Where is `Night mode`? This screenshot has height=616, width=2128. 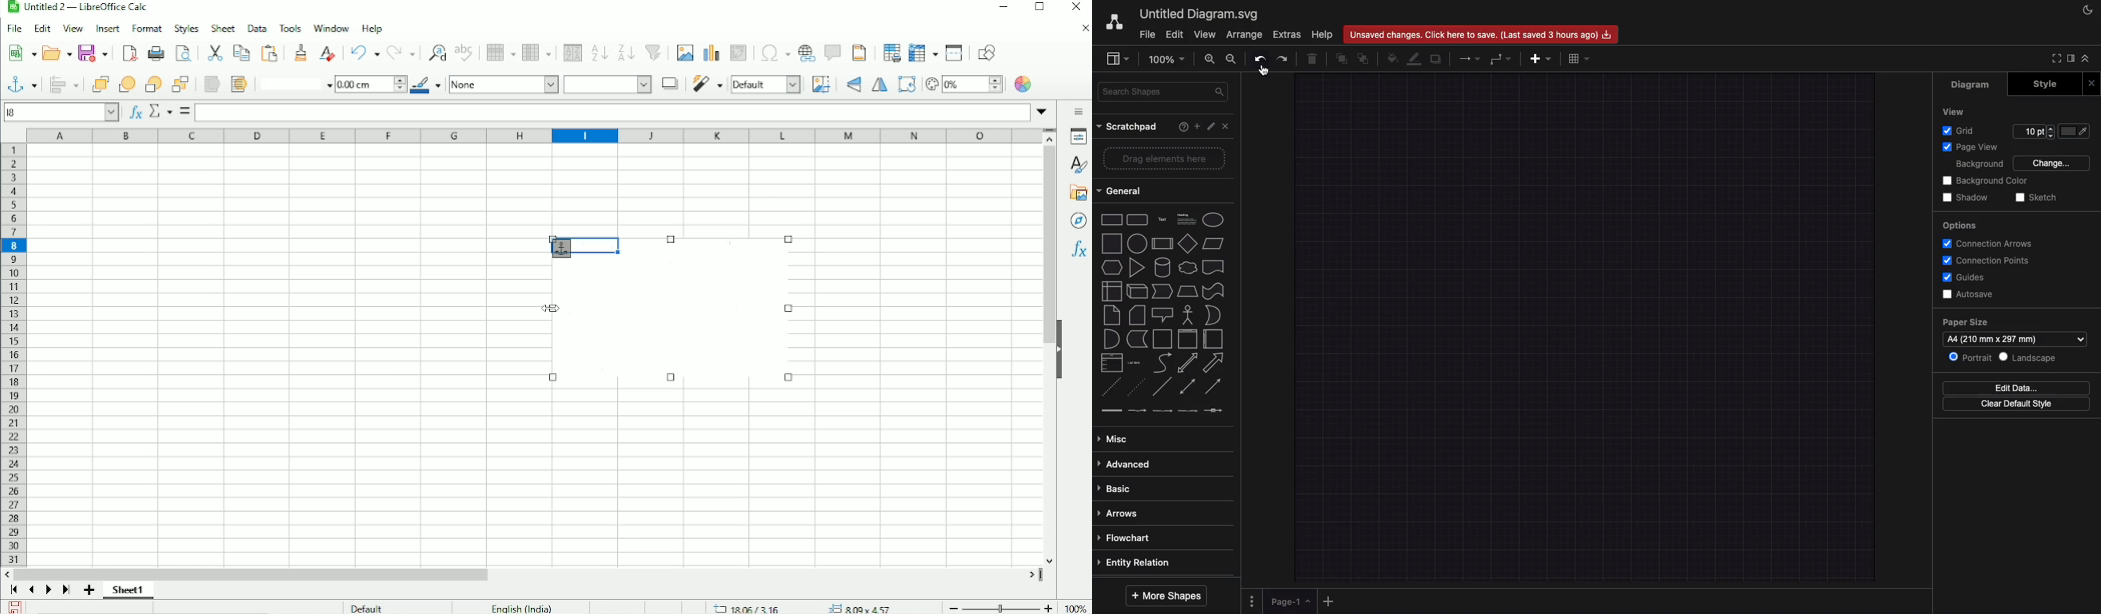
Night mode is located at coordinates (2091, 8).